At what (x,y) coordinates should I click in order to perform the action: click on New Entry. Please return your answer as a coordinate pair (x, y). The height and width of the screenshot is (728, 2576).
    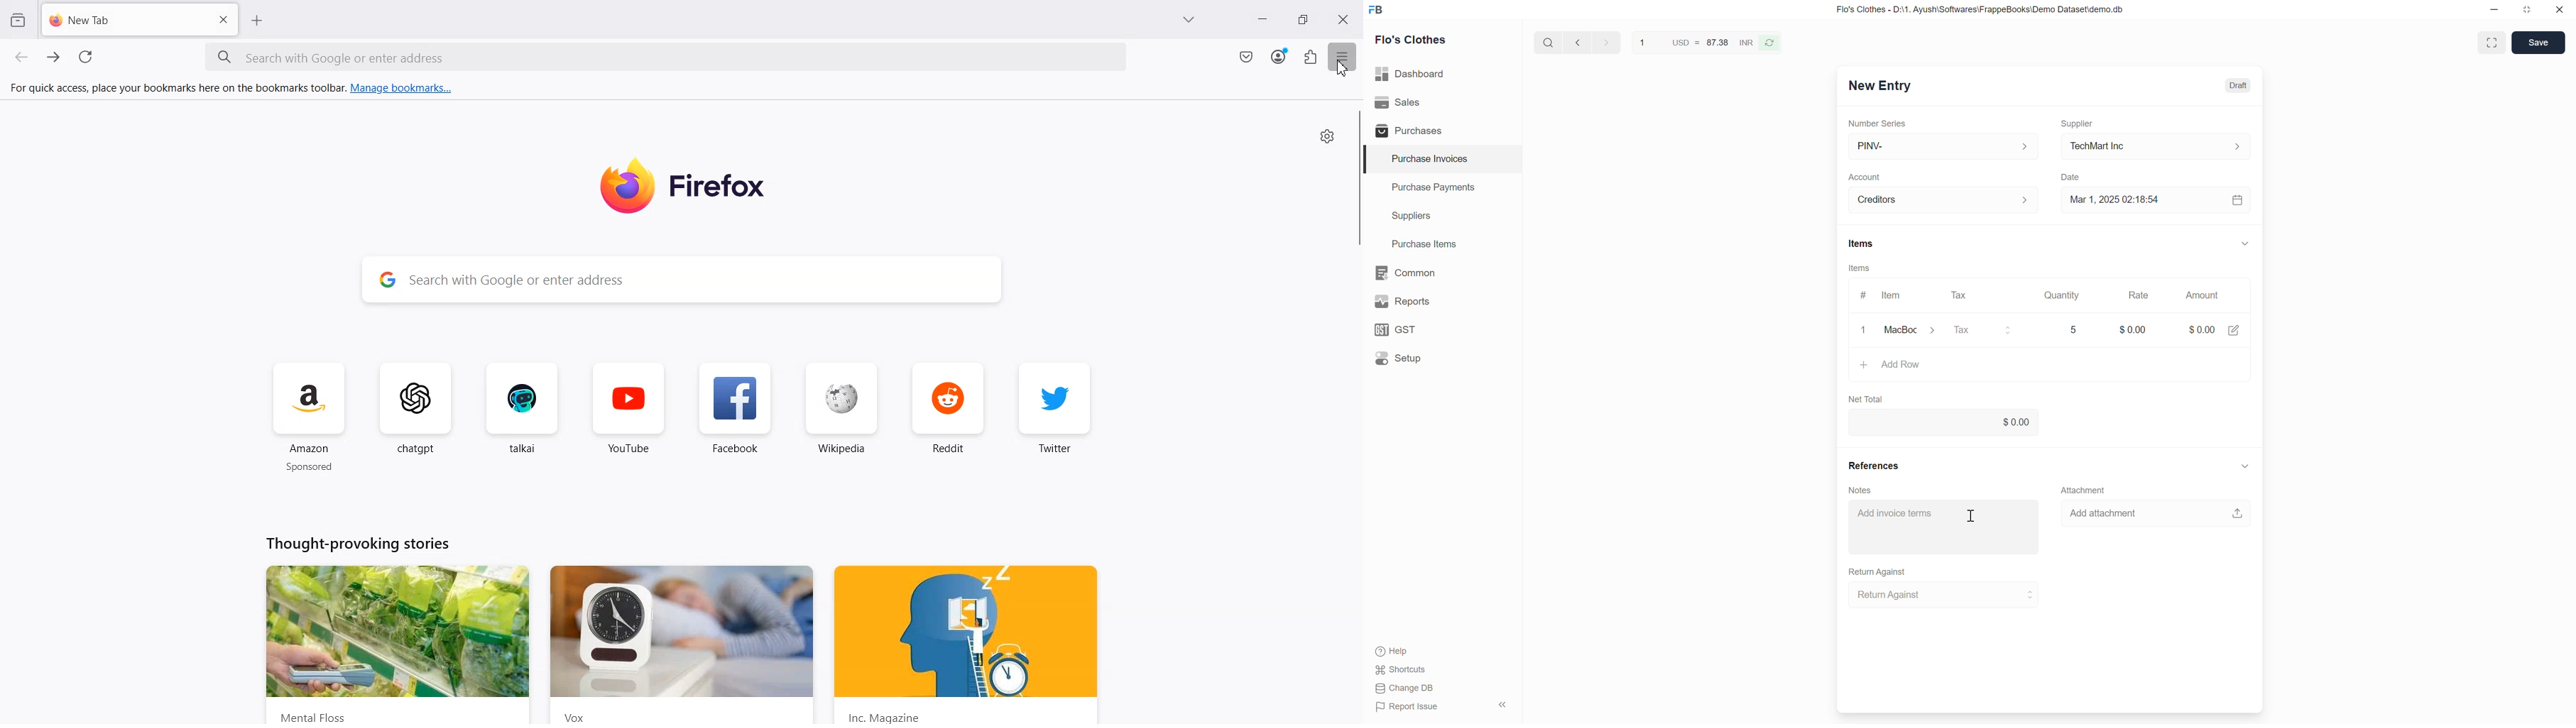
    Looking at the image, I should click on (1881, 86).